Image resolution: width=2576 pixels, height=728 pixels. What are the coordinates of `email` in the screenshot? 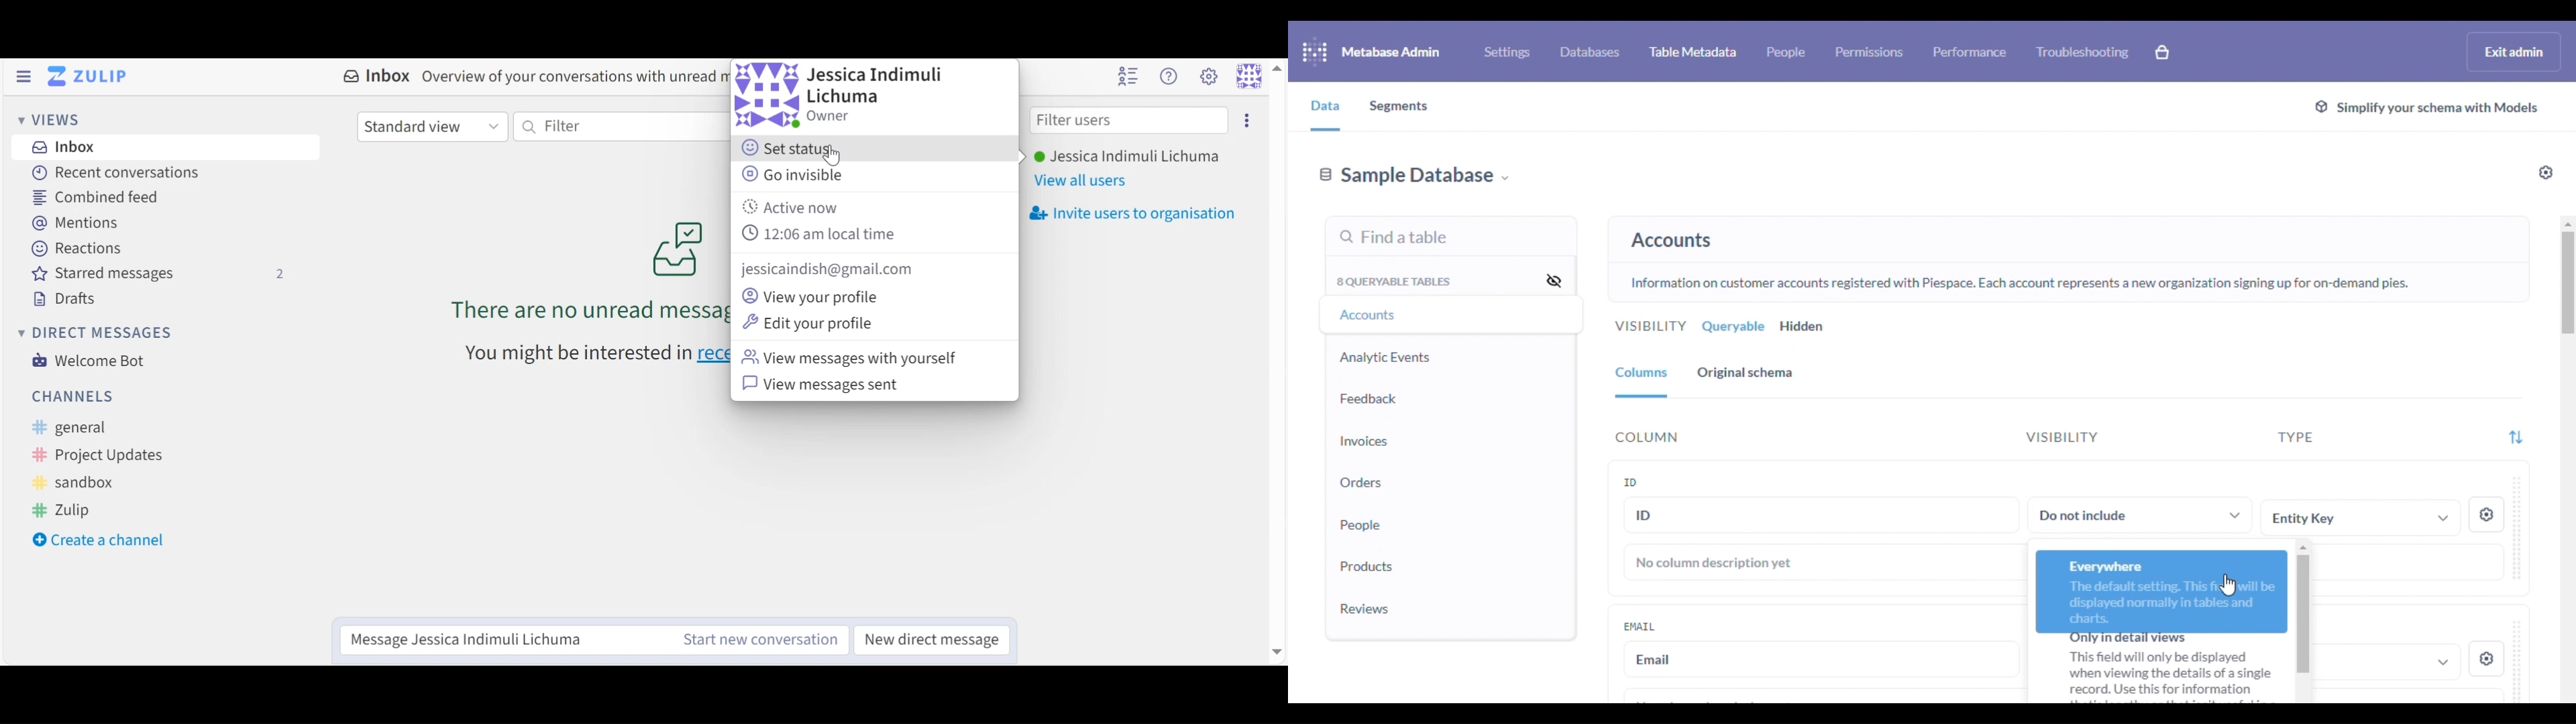 It's located at (1822, 660).